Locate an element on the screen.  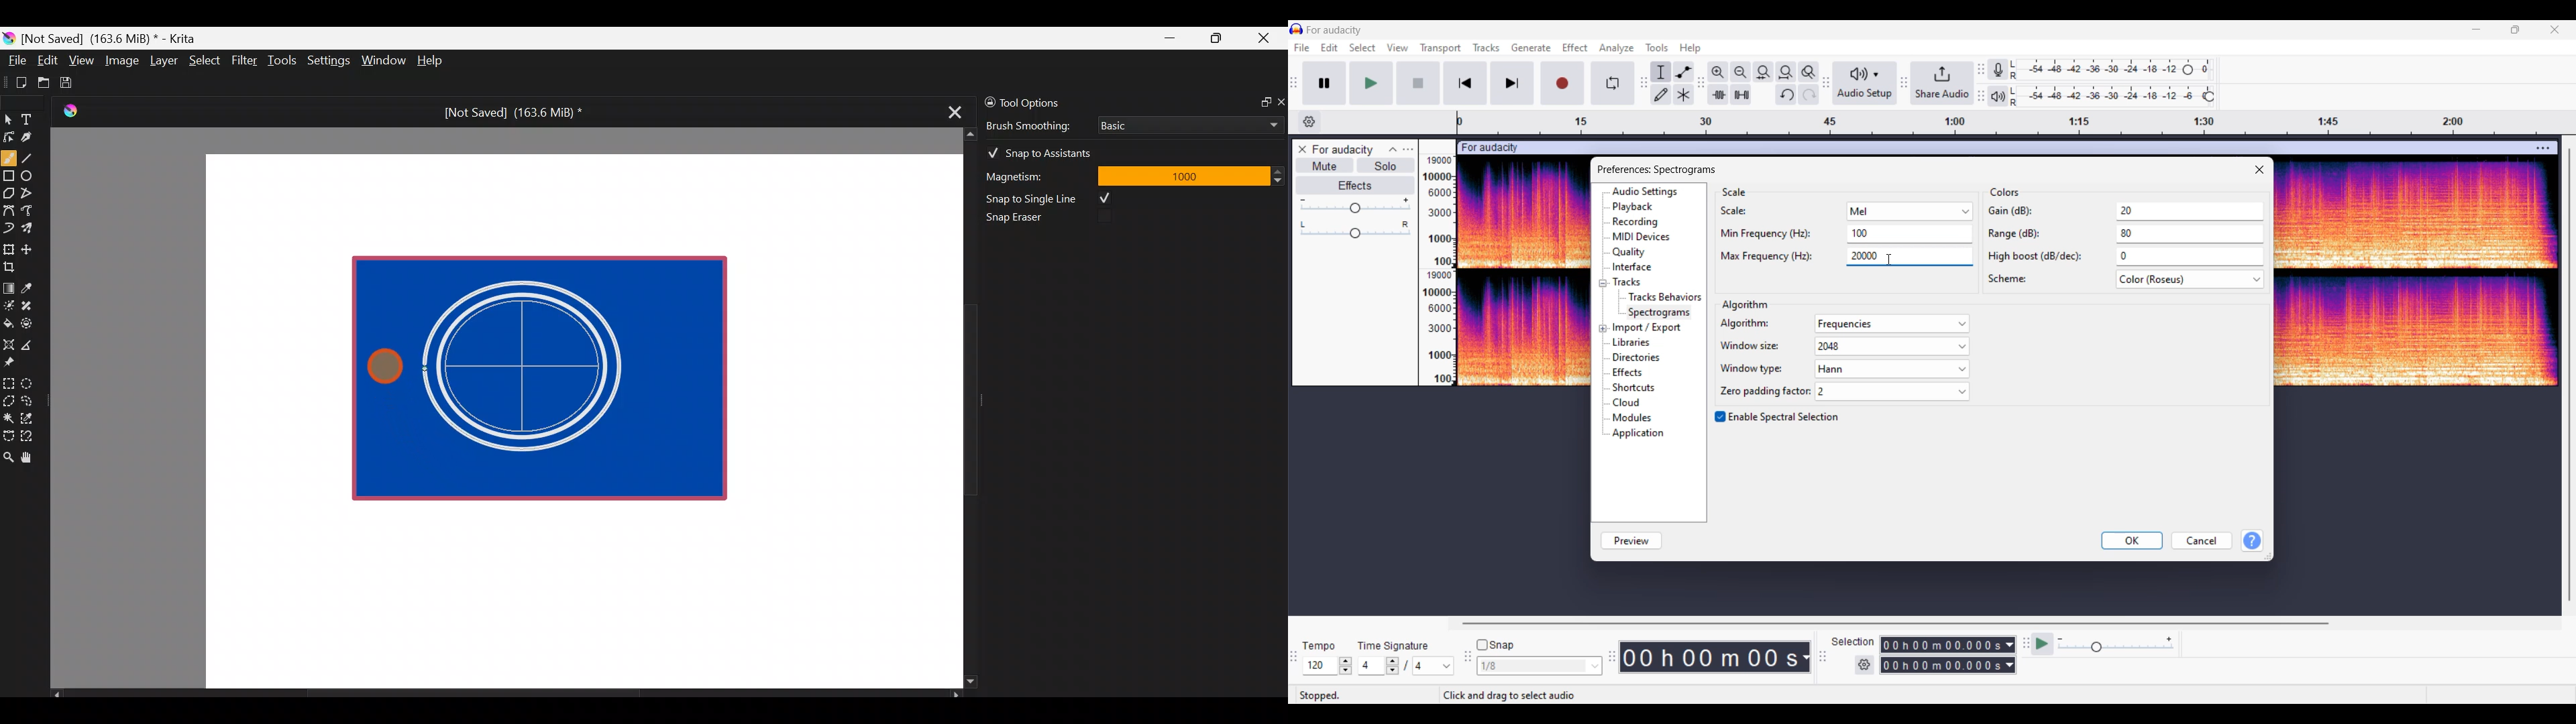
File is located at coordinates (13, 63).